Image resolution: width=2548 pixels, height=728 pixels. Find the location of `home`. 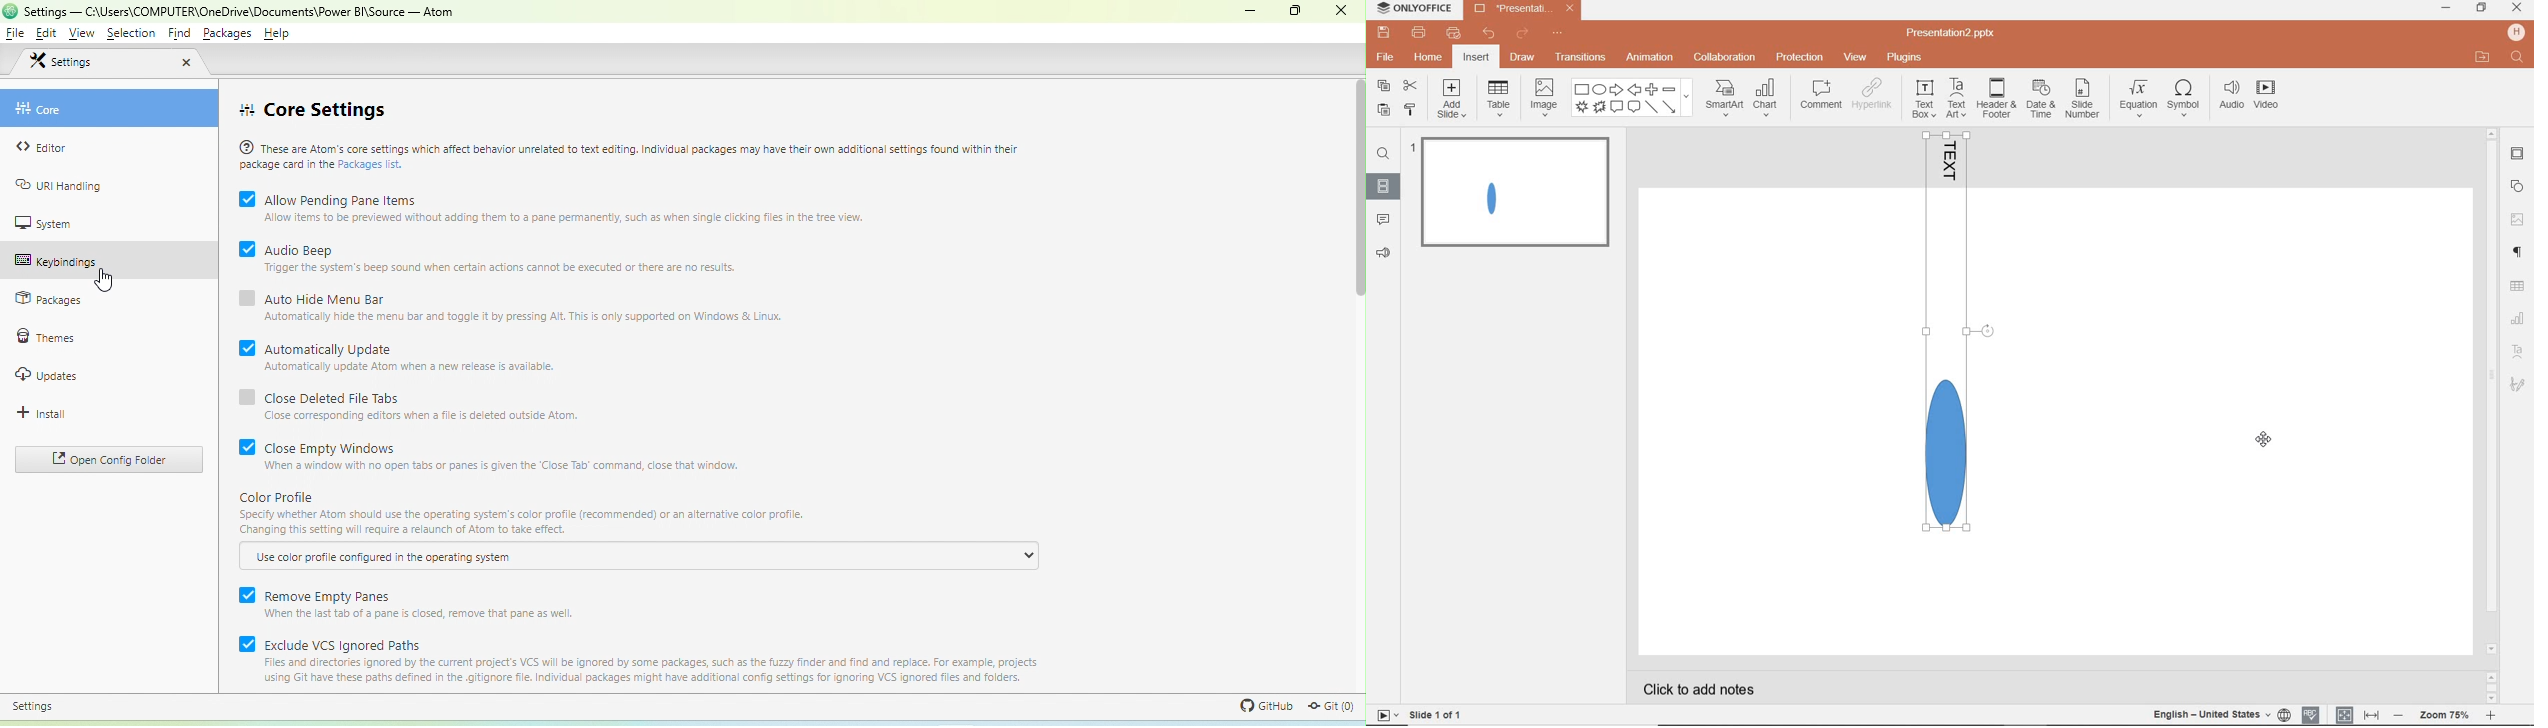

home is located at coordinates (1429, 58).